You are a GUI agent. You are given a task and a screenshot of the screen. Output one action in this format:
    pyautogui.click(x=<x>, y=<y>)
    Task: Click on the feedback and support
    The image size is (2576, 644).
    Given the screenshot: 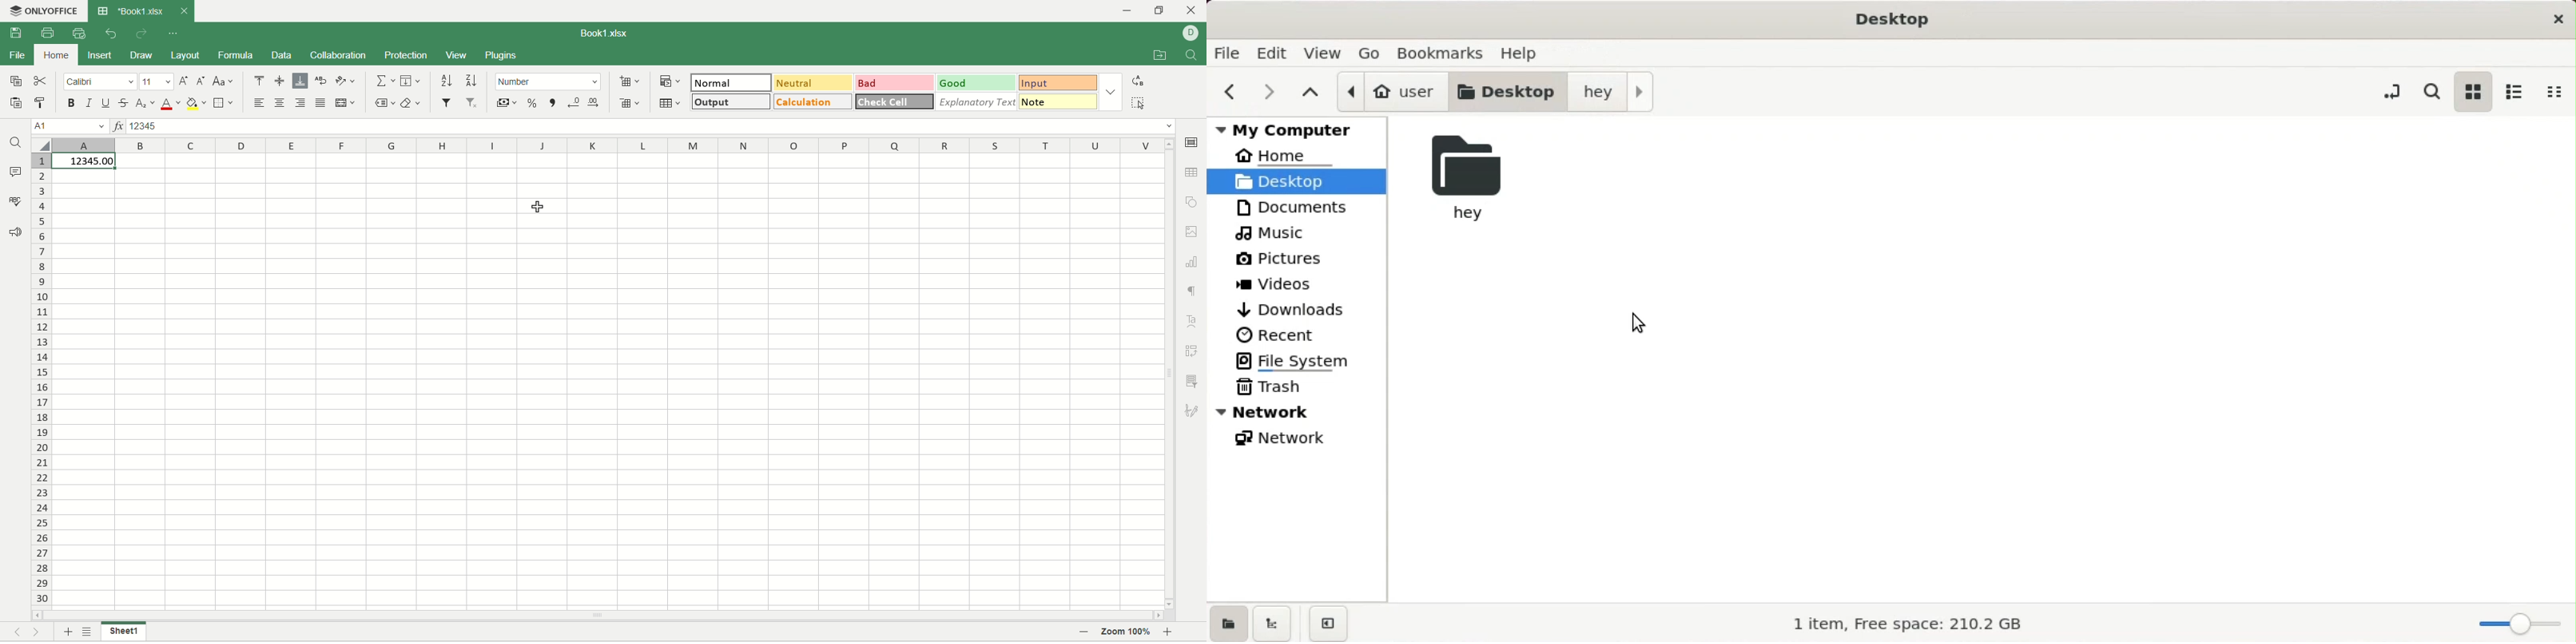 What is the action you would take?
    pyautogui.click(x=12, y=232)
    